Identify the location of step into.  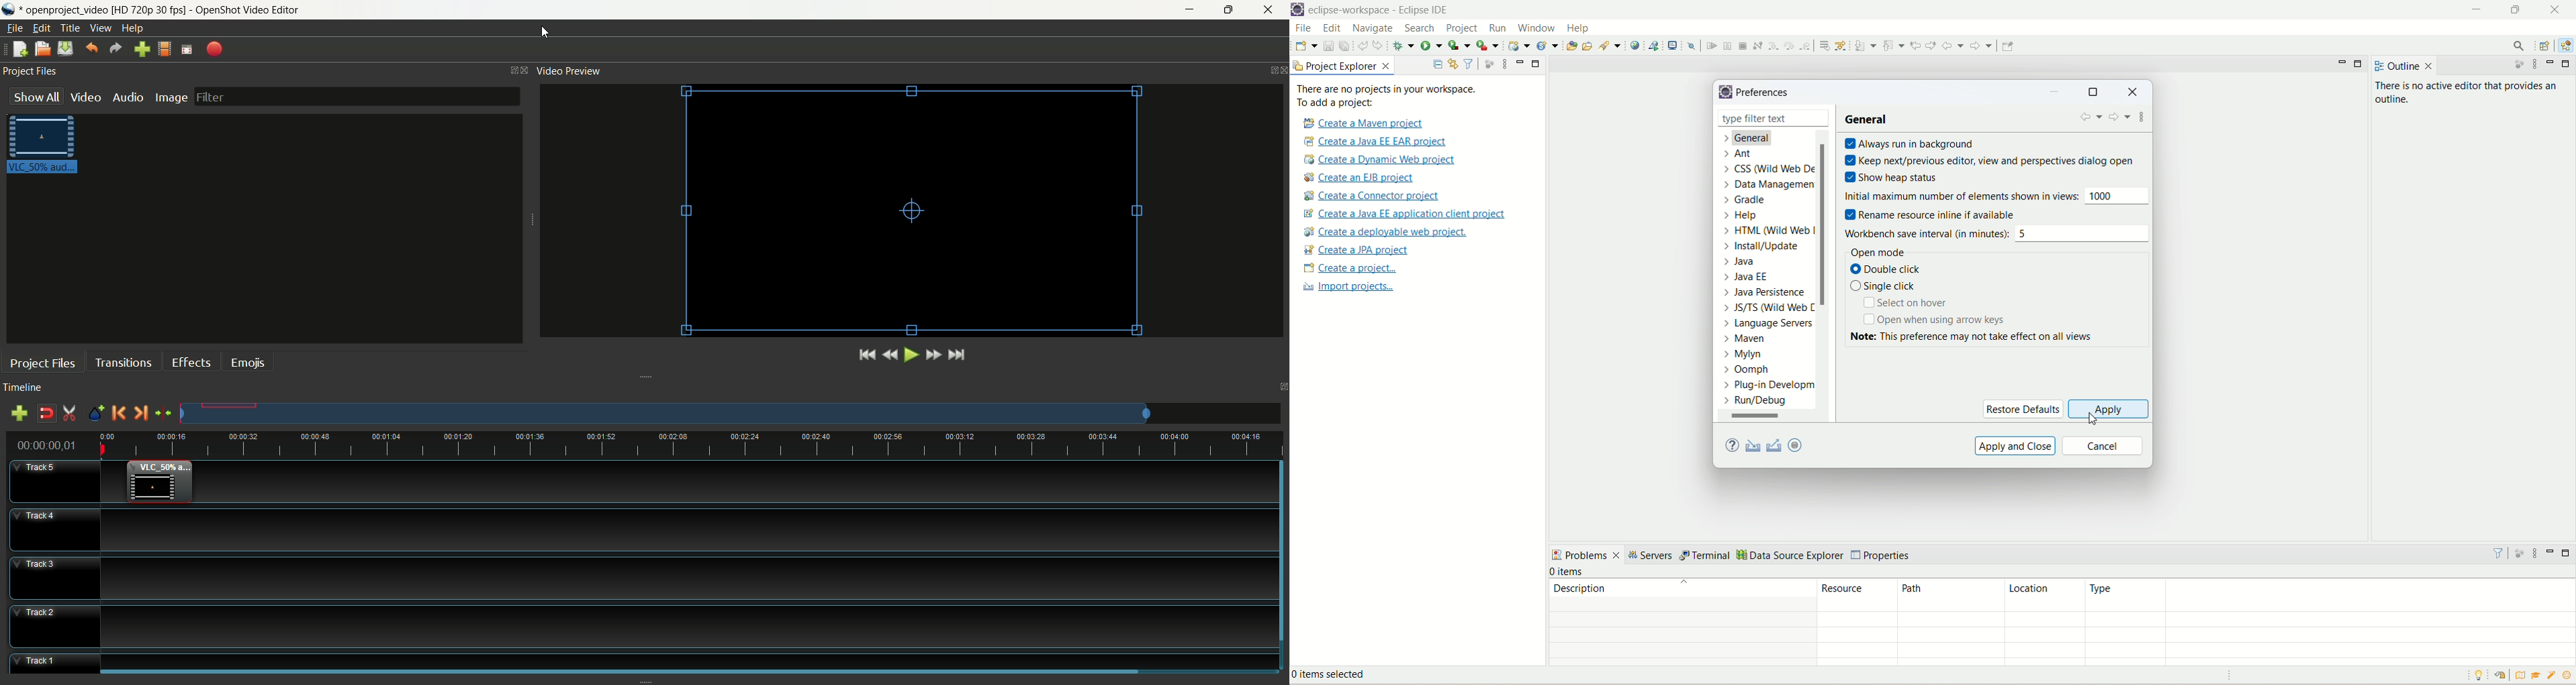
(1772, 46).